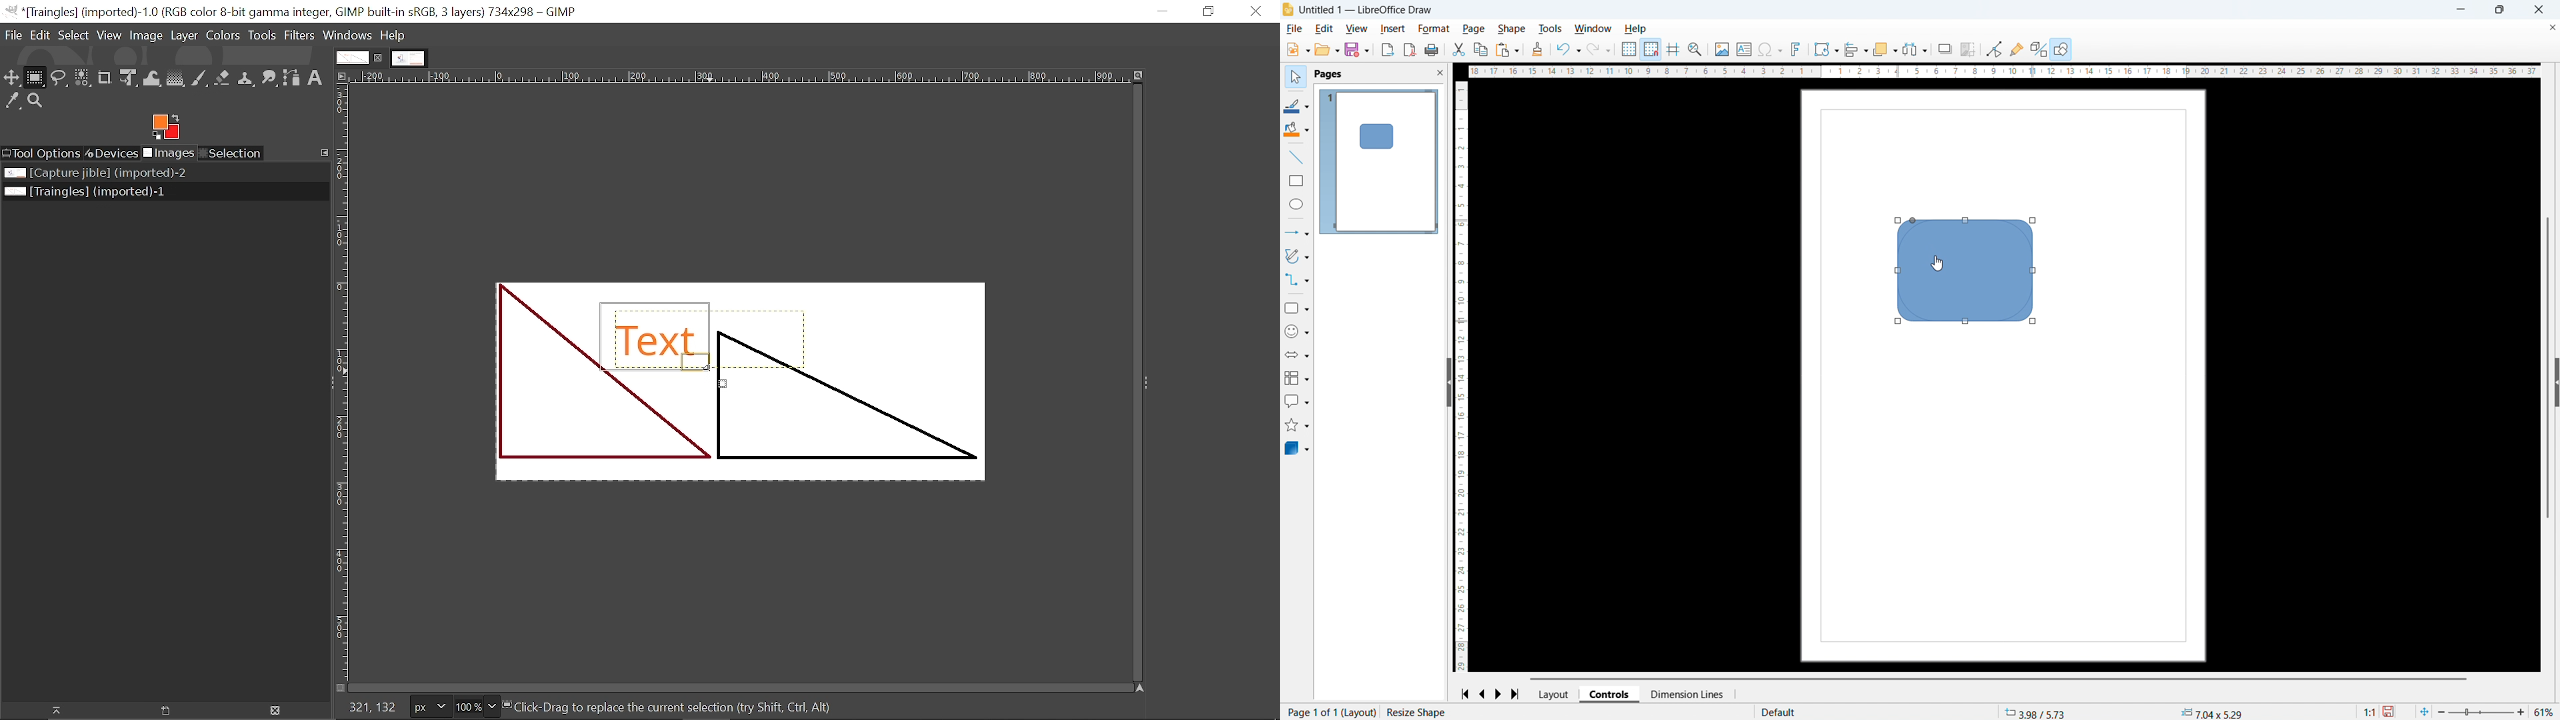 The height and width of the screenshot is (728, 2576). I want to click on Zoom slider , so click(2481, 712).